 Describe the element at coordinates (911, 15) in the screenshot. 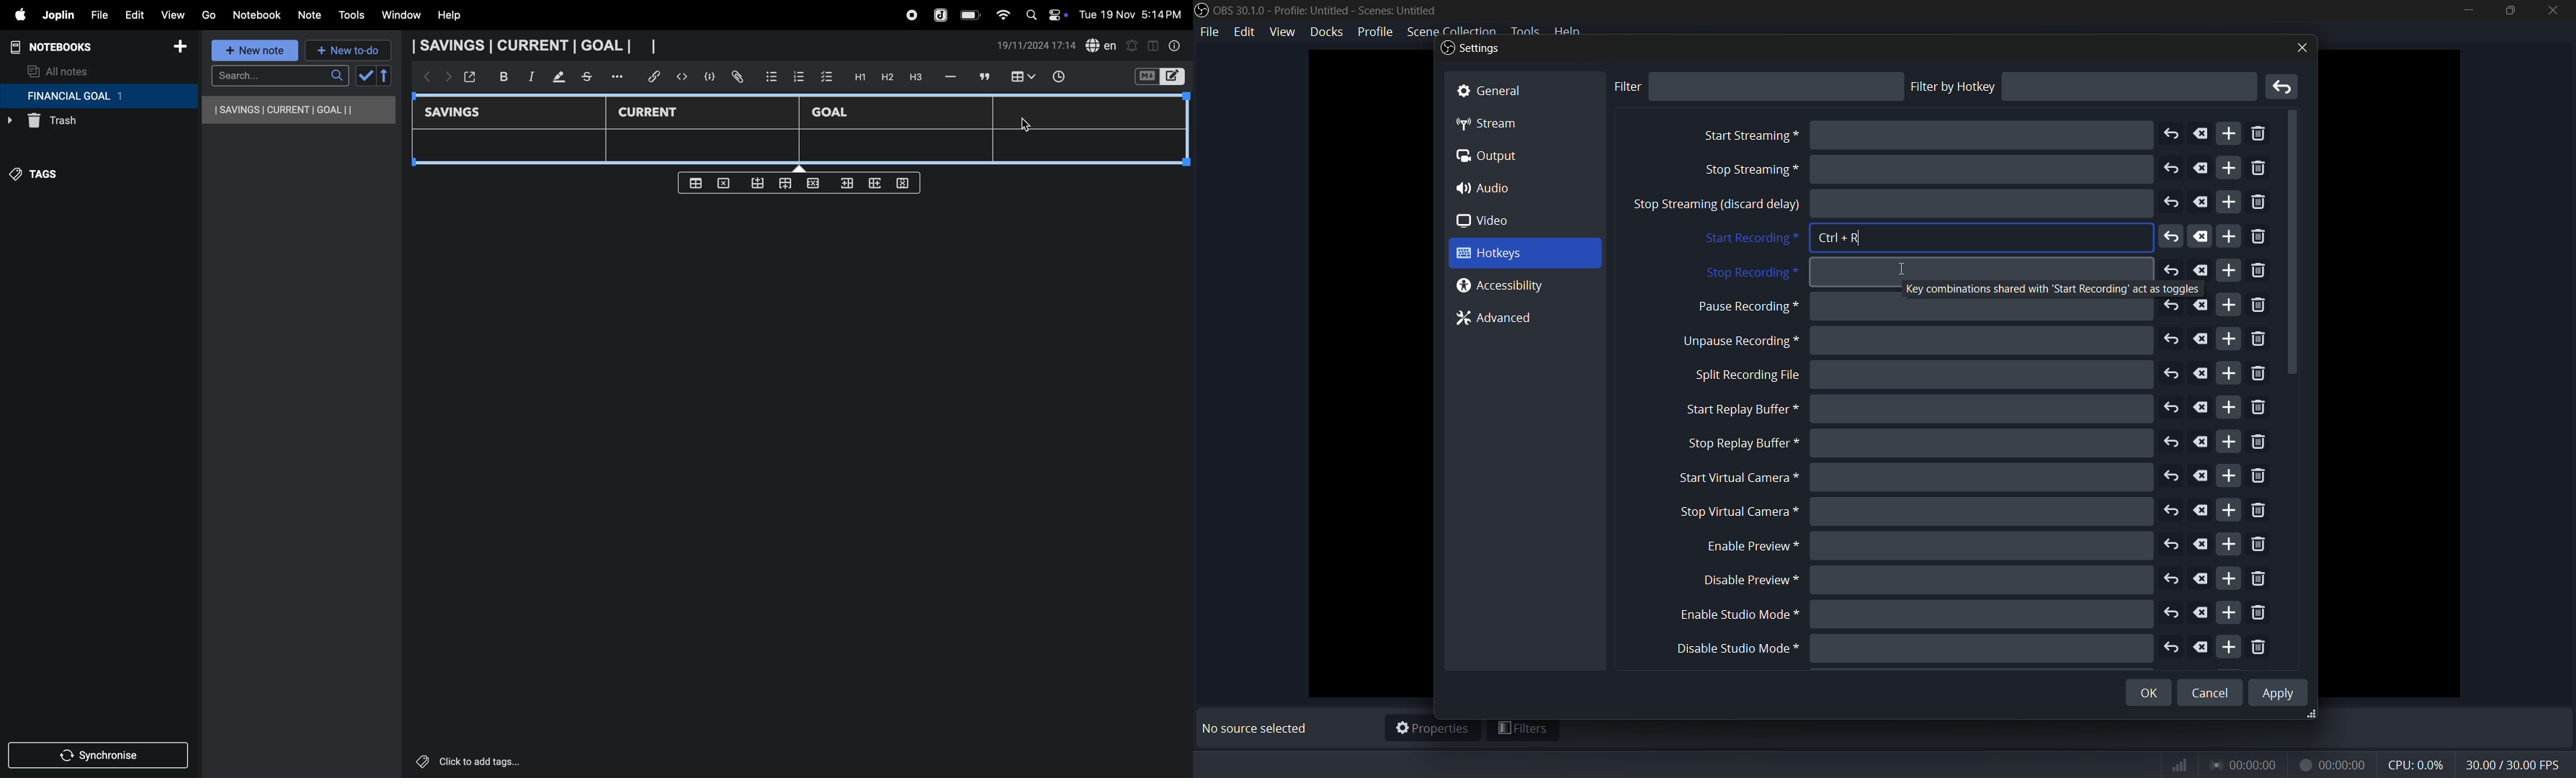

I see `record` at that location.